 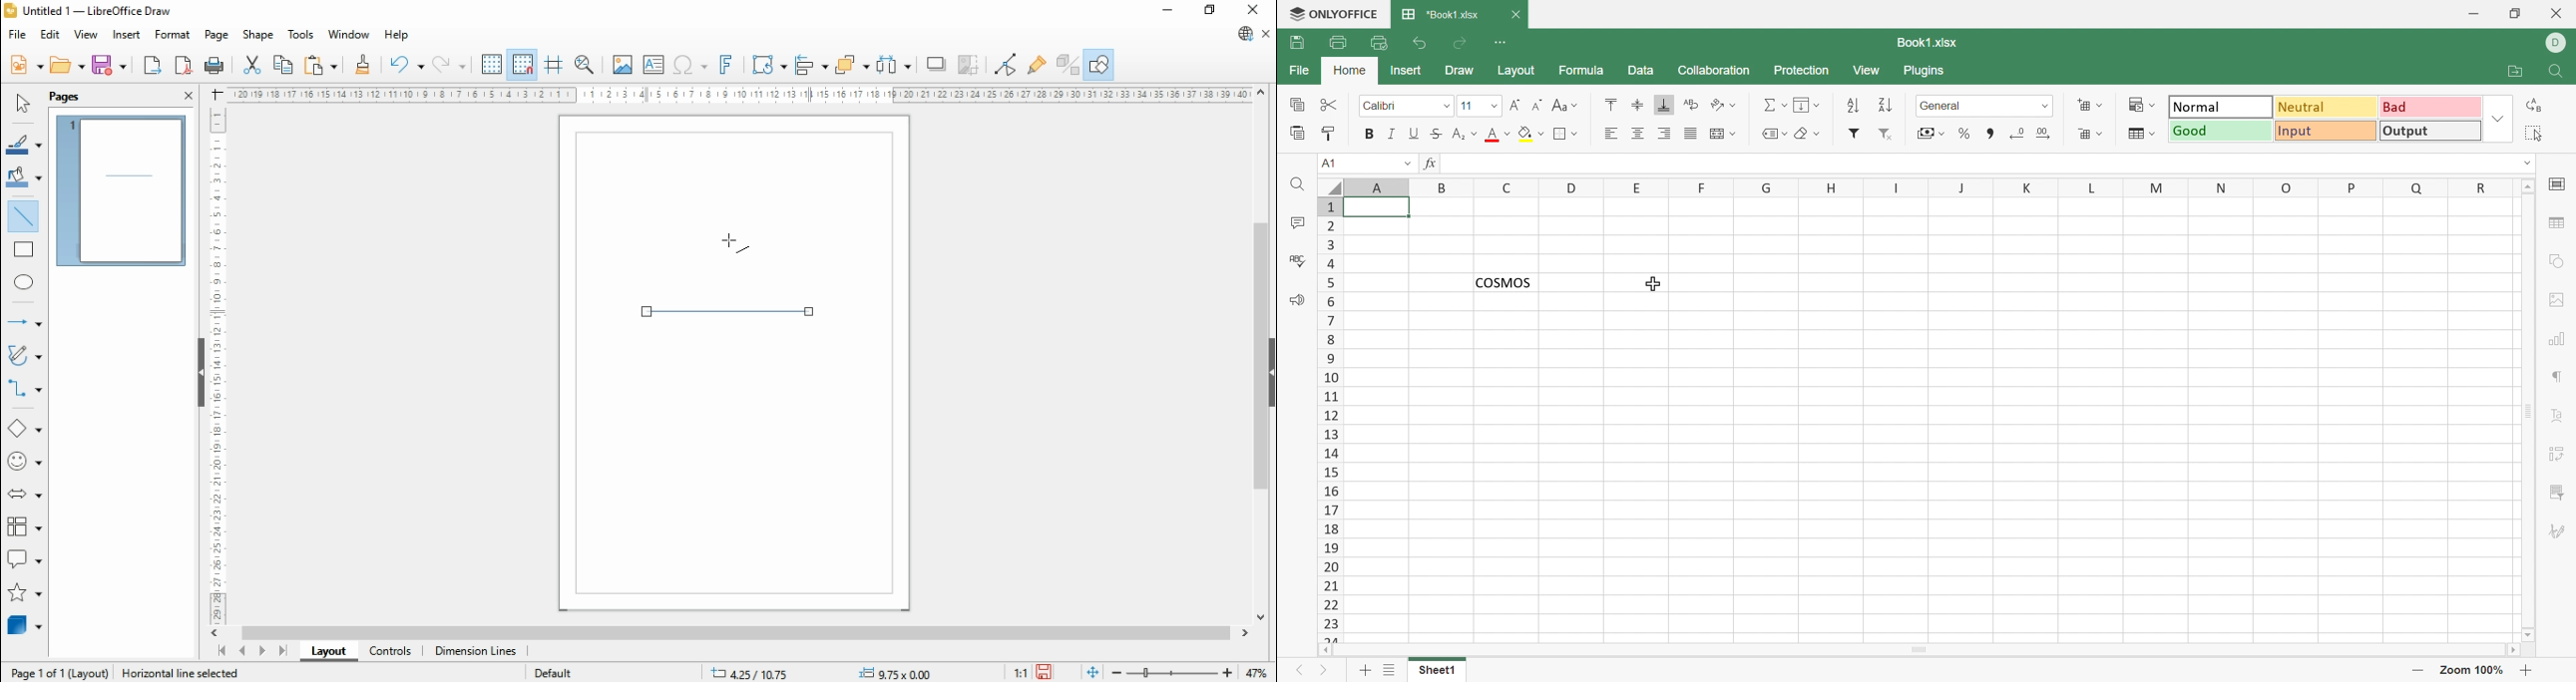 I want to click on 3D objects, so click(x=25, y=625).